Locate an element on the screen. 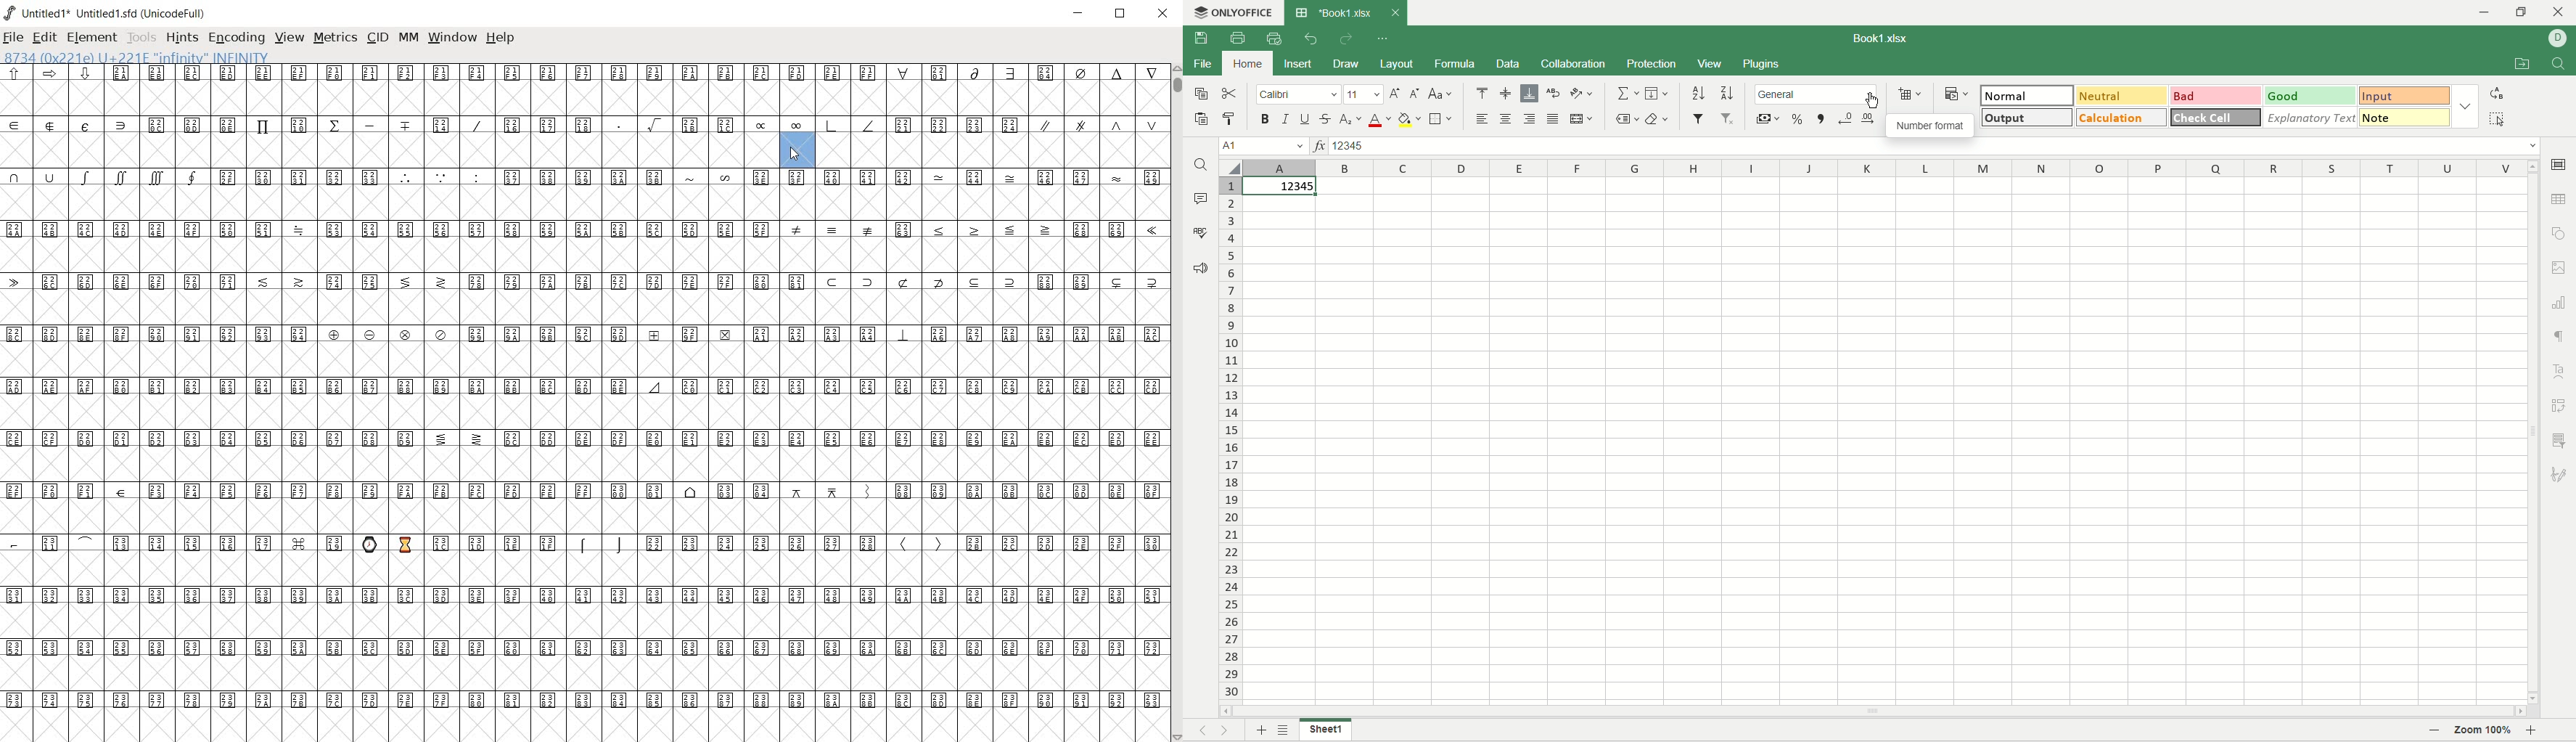 The width and height of the screenshot is (2576, 756). close is located at coordinates (1164, 14).